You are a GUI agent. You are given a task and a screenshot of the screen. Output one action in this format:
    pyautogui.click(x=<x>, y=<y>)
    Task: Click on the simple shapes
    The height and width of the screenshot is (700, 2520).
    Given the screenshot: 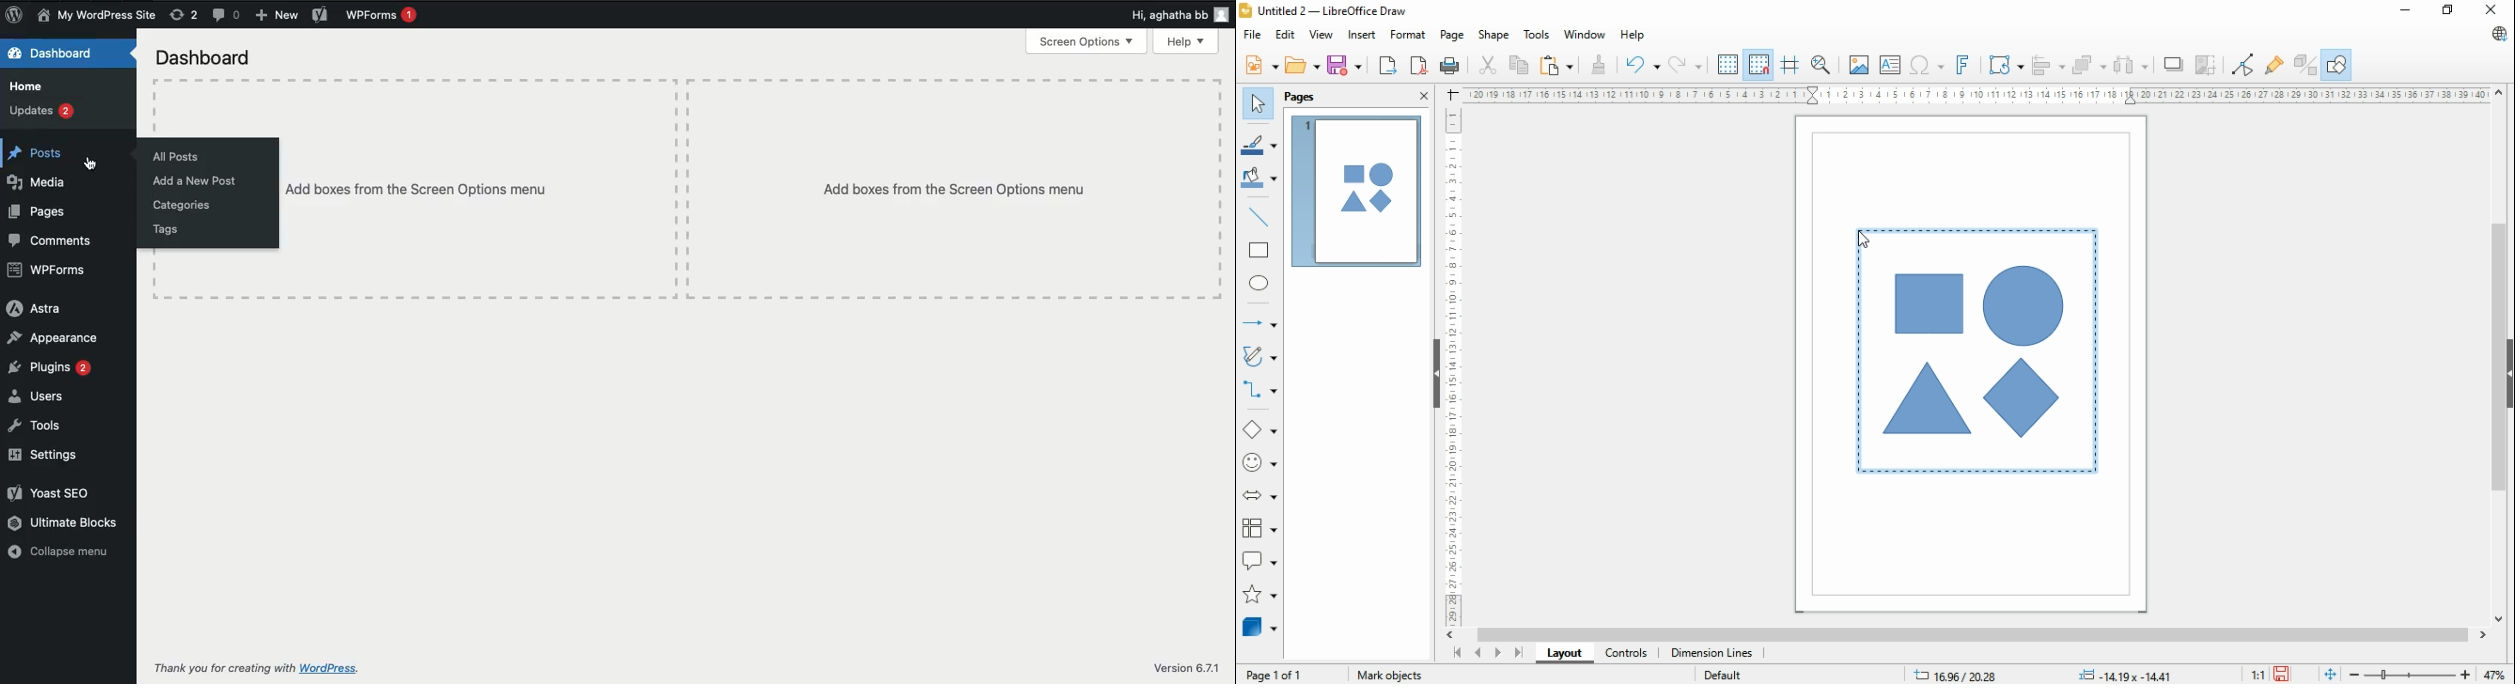 What is the action you would take?
    pyautogui.click(x=1261, y=428)
    